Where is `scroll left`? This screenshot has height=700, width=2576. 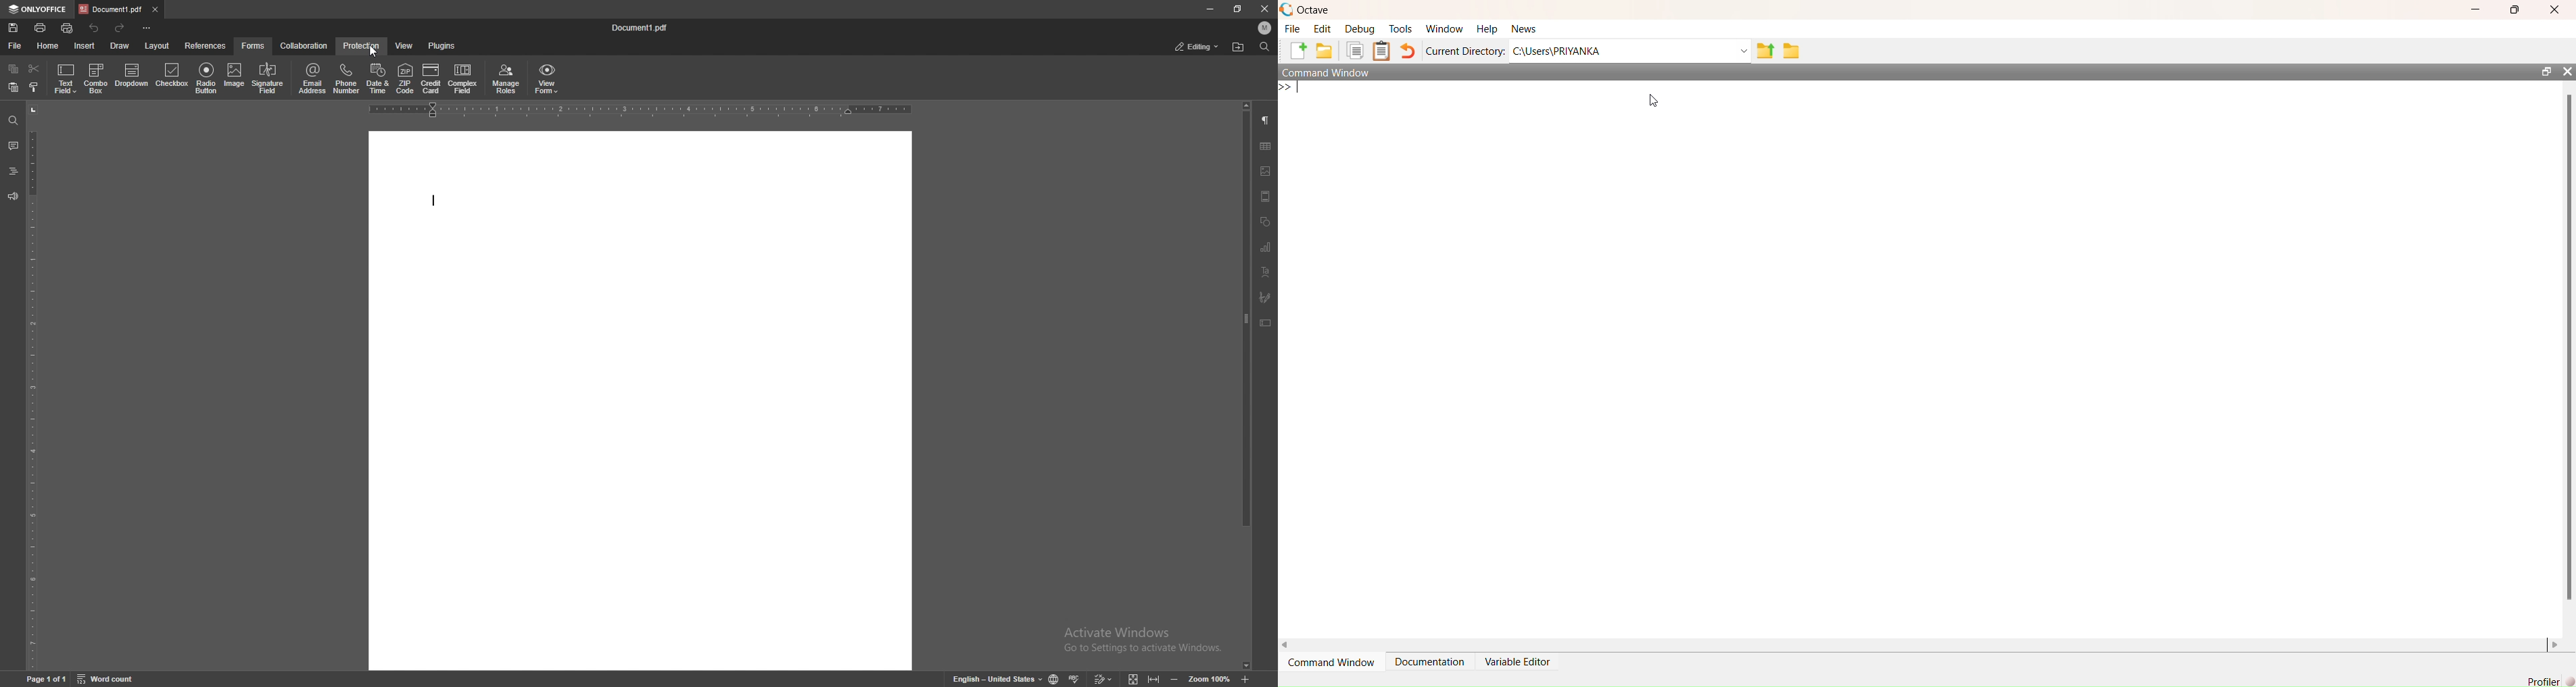 scroll left is located at coordinates (1286, 646).